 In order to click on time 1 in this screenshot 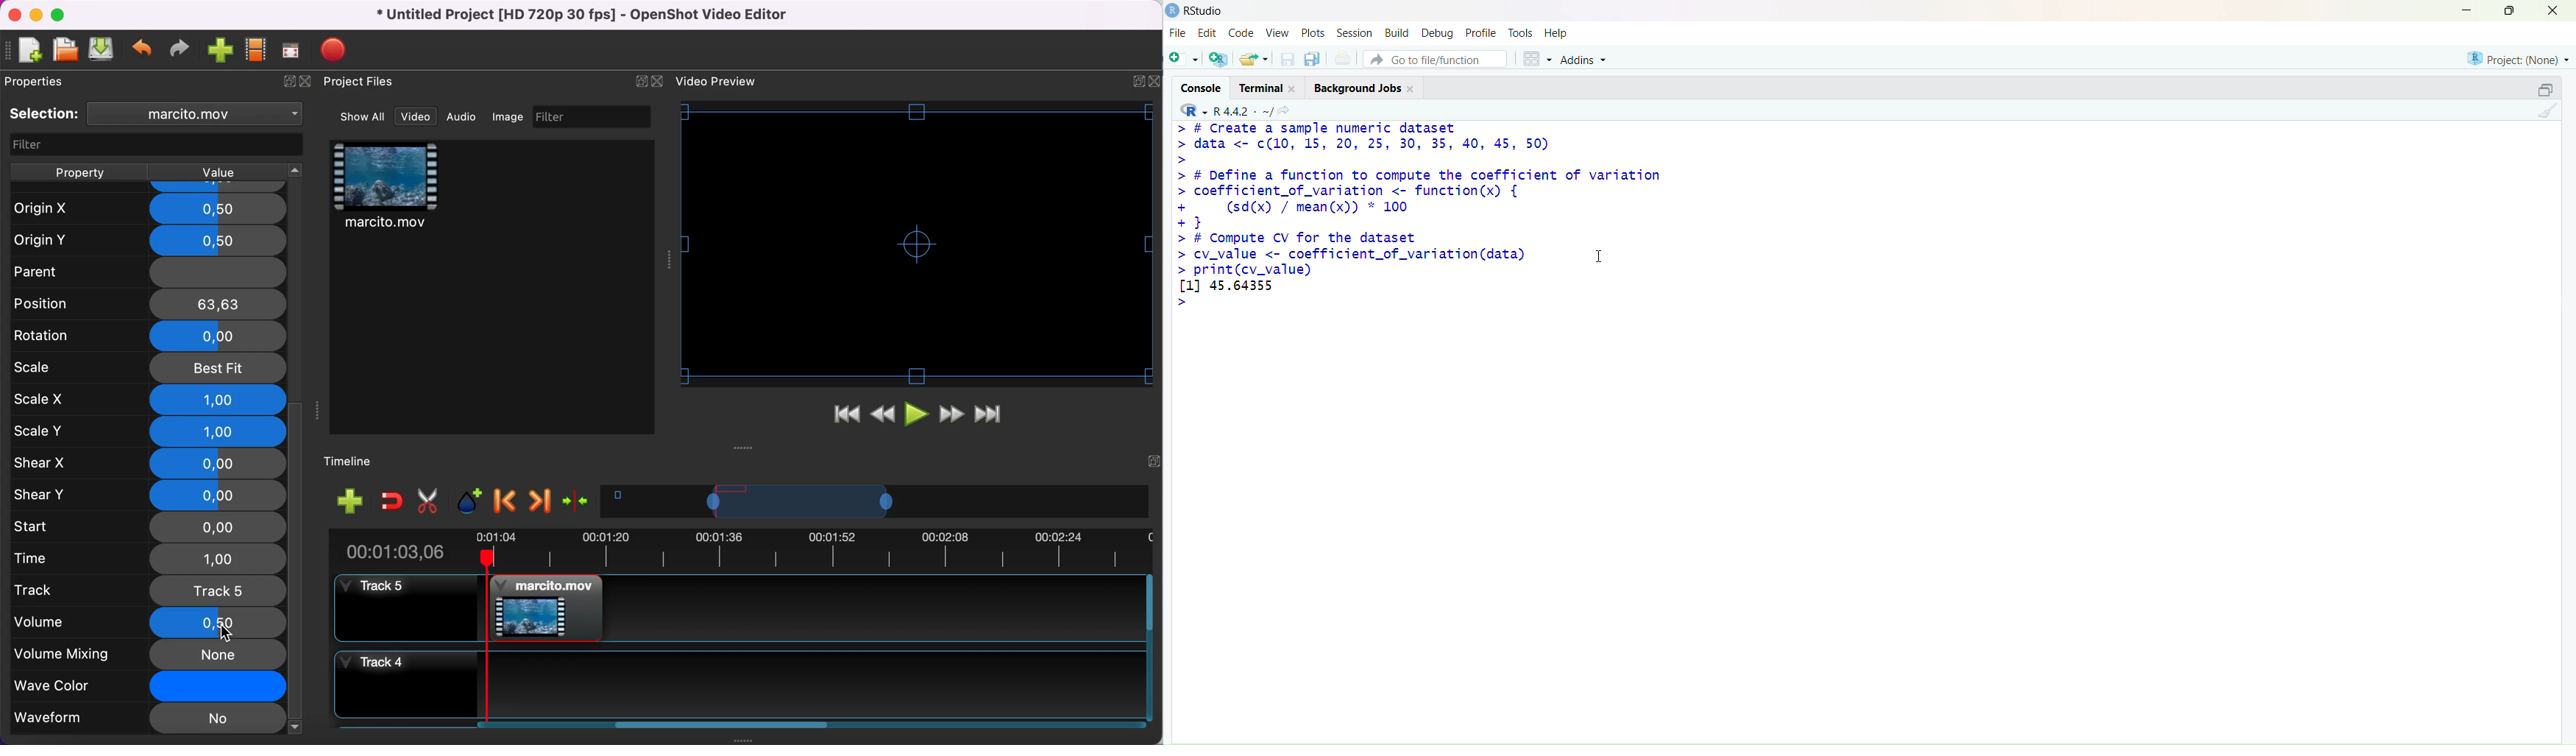, I will do `click(151, 560)`.